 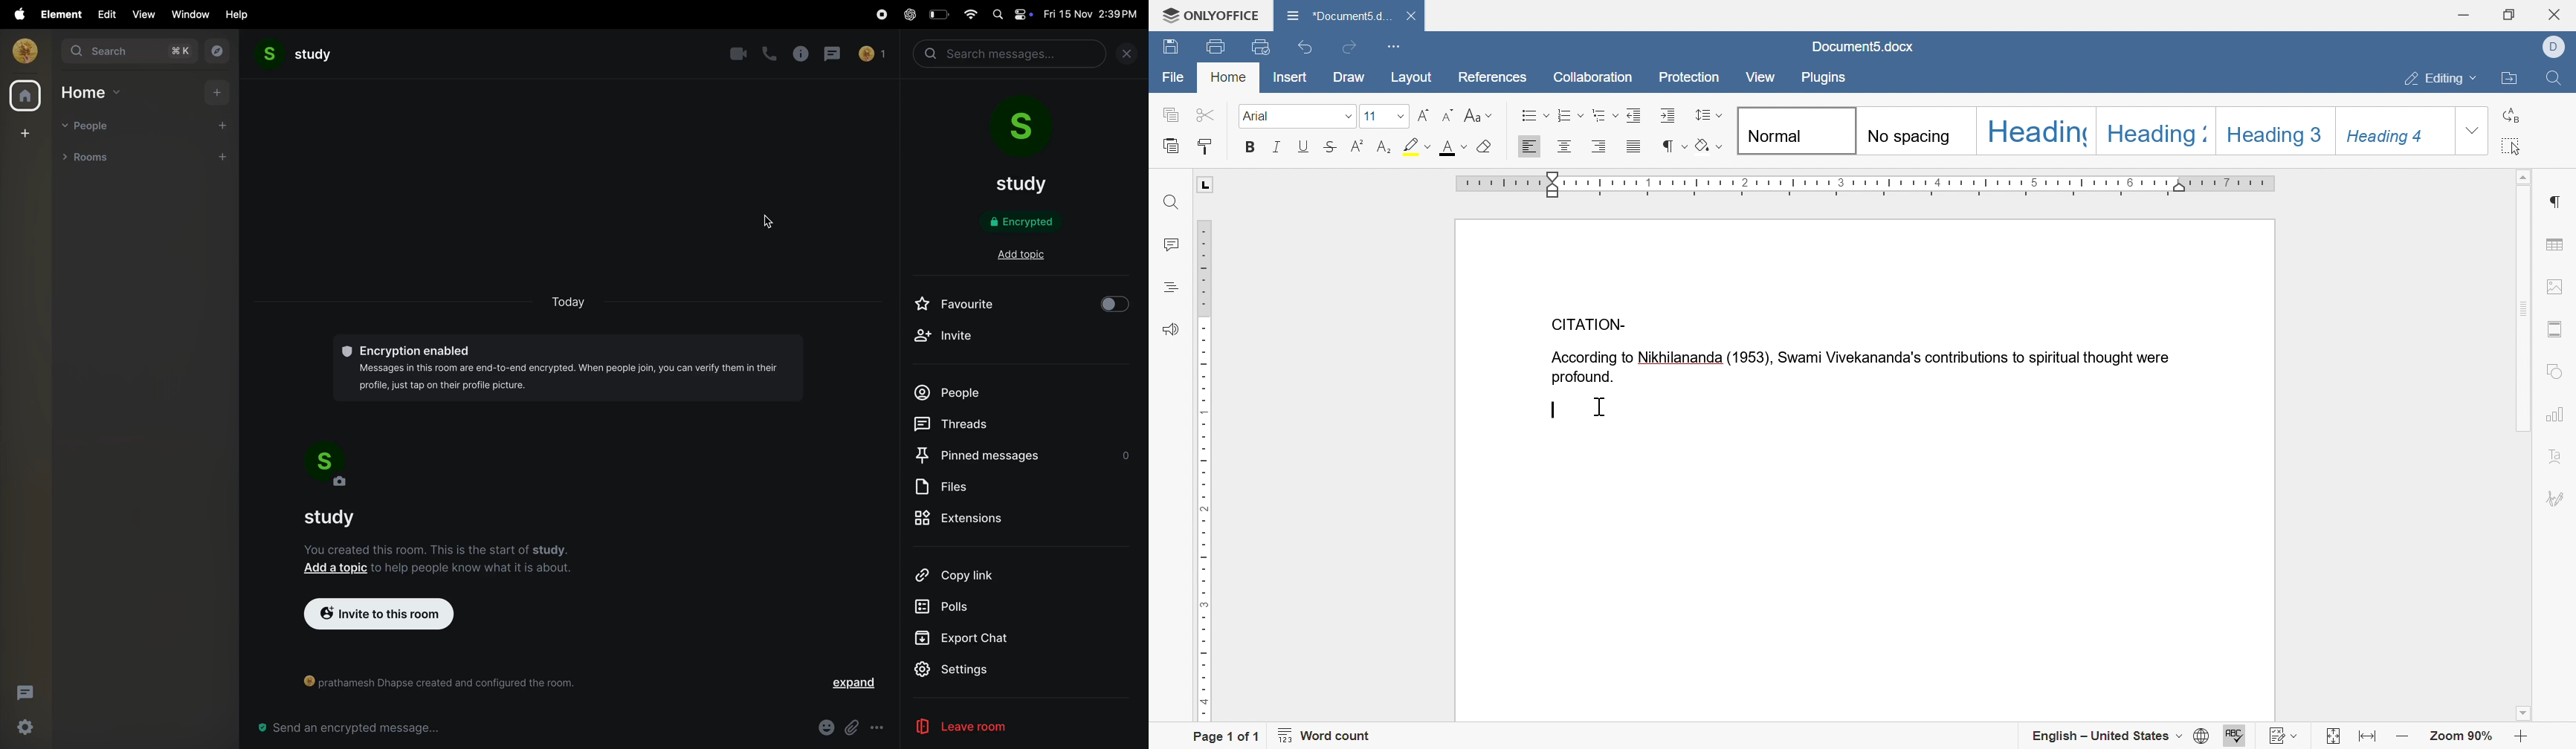 What do you see at coordinates (24, 691) in the screenshot?
I see `threads ` at bounding box center [24, 691].